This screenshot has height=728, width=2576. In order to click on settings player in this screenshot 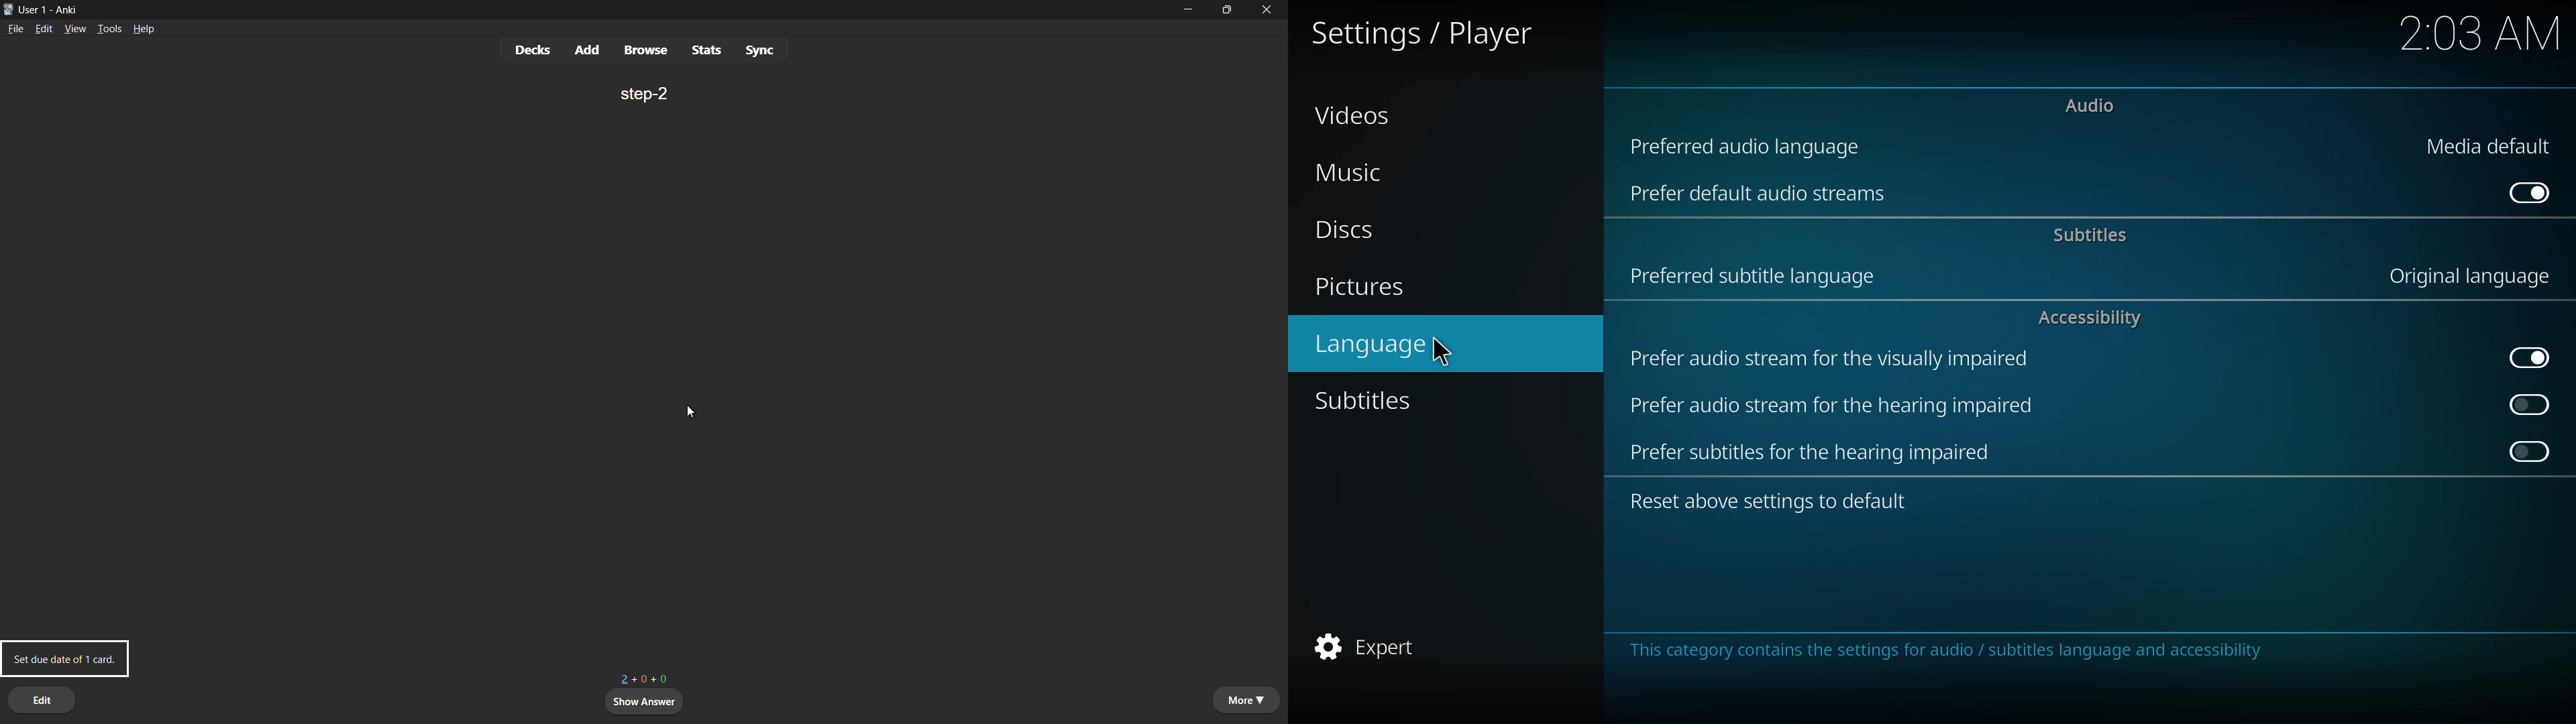, I will do `click(1422, 33)`.